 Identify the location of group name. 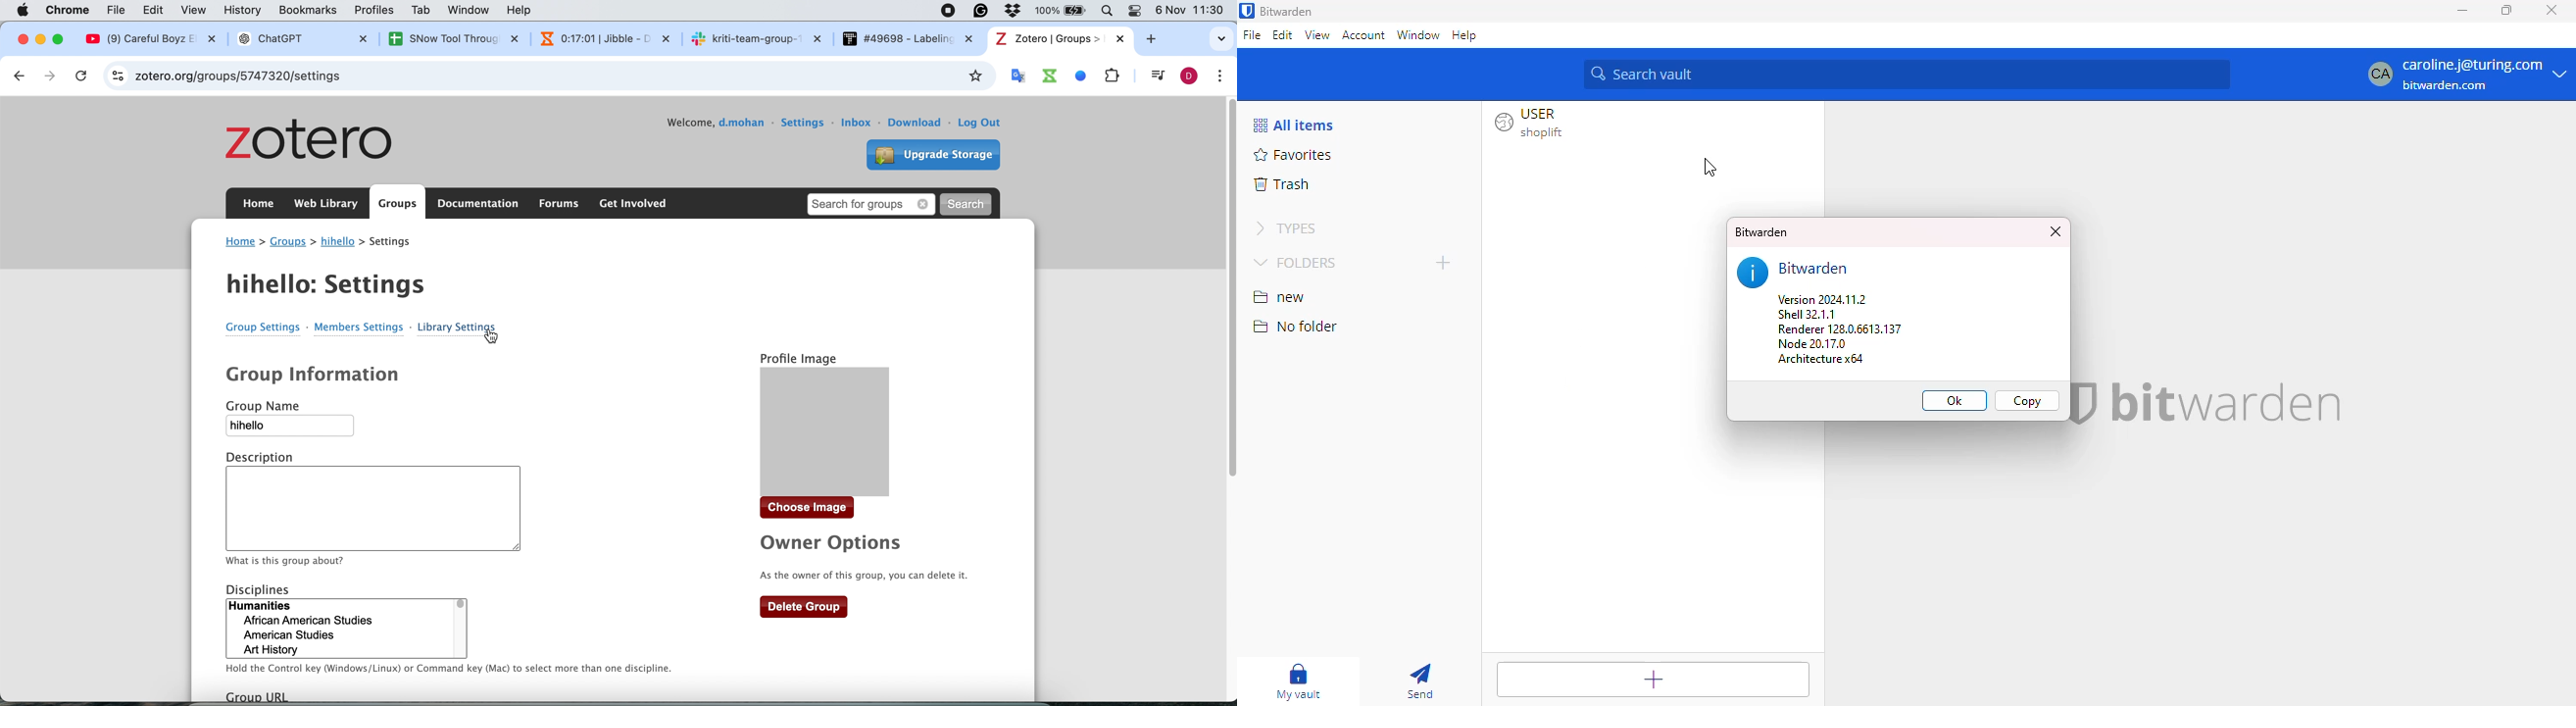
(337, 242).